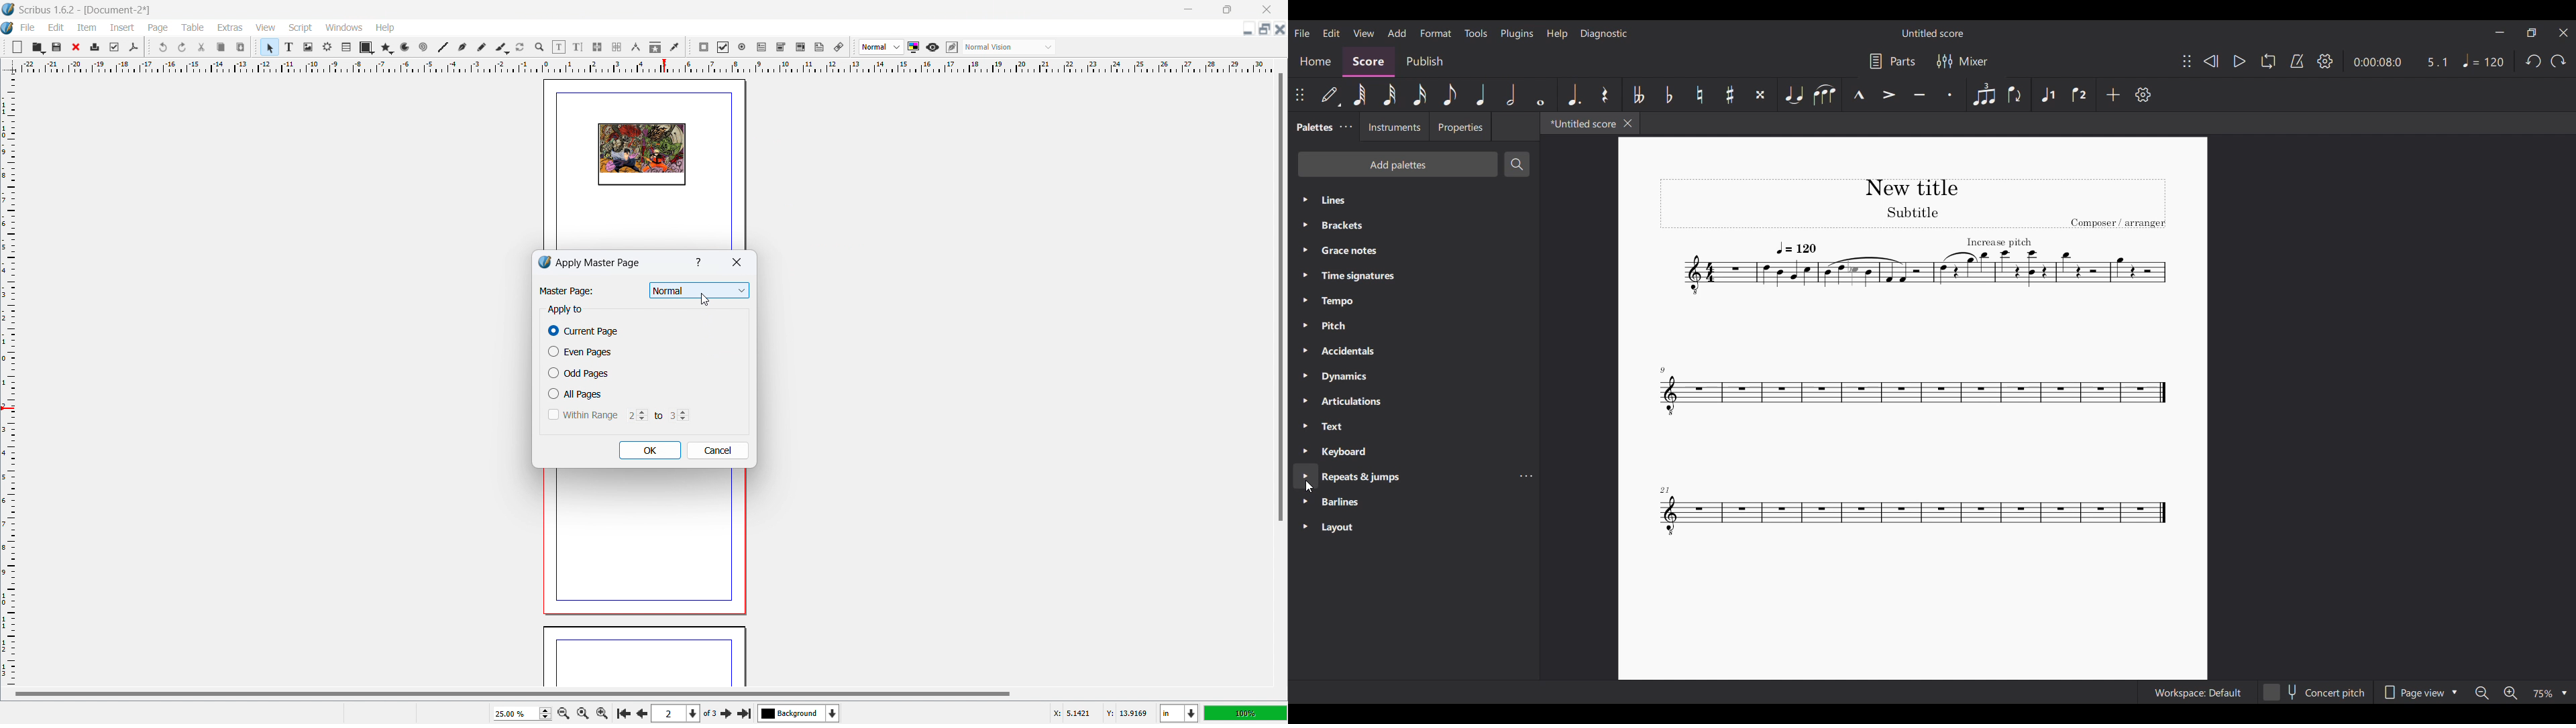 The height and width of the screenshot is (728, 2576). Describe the element at coordinates (700, 263) in the screenshot. I see `help` at that location.